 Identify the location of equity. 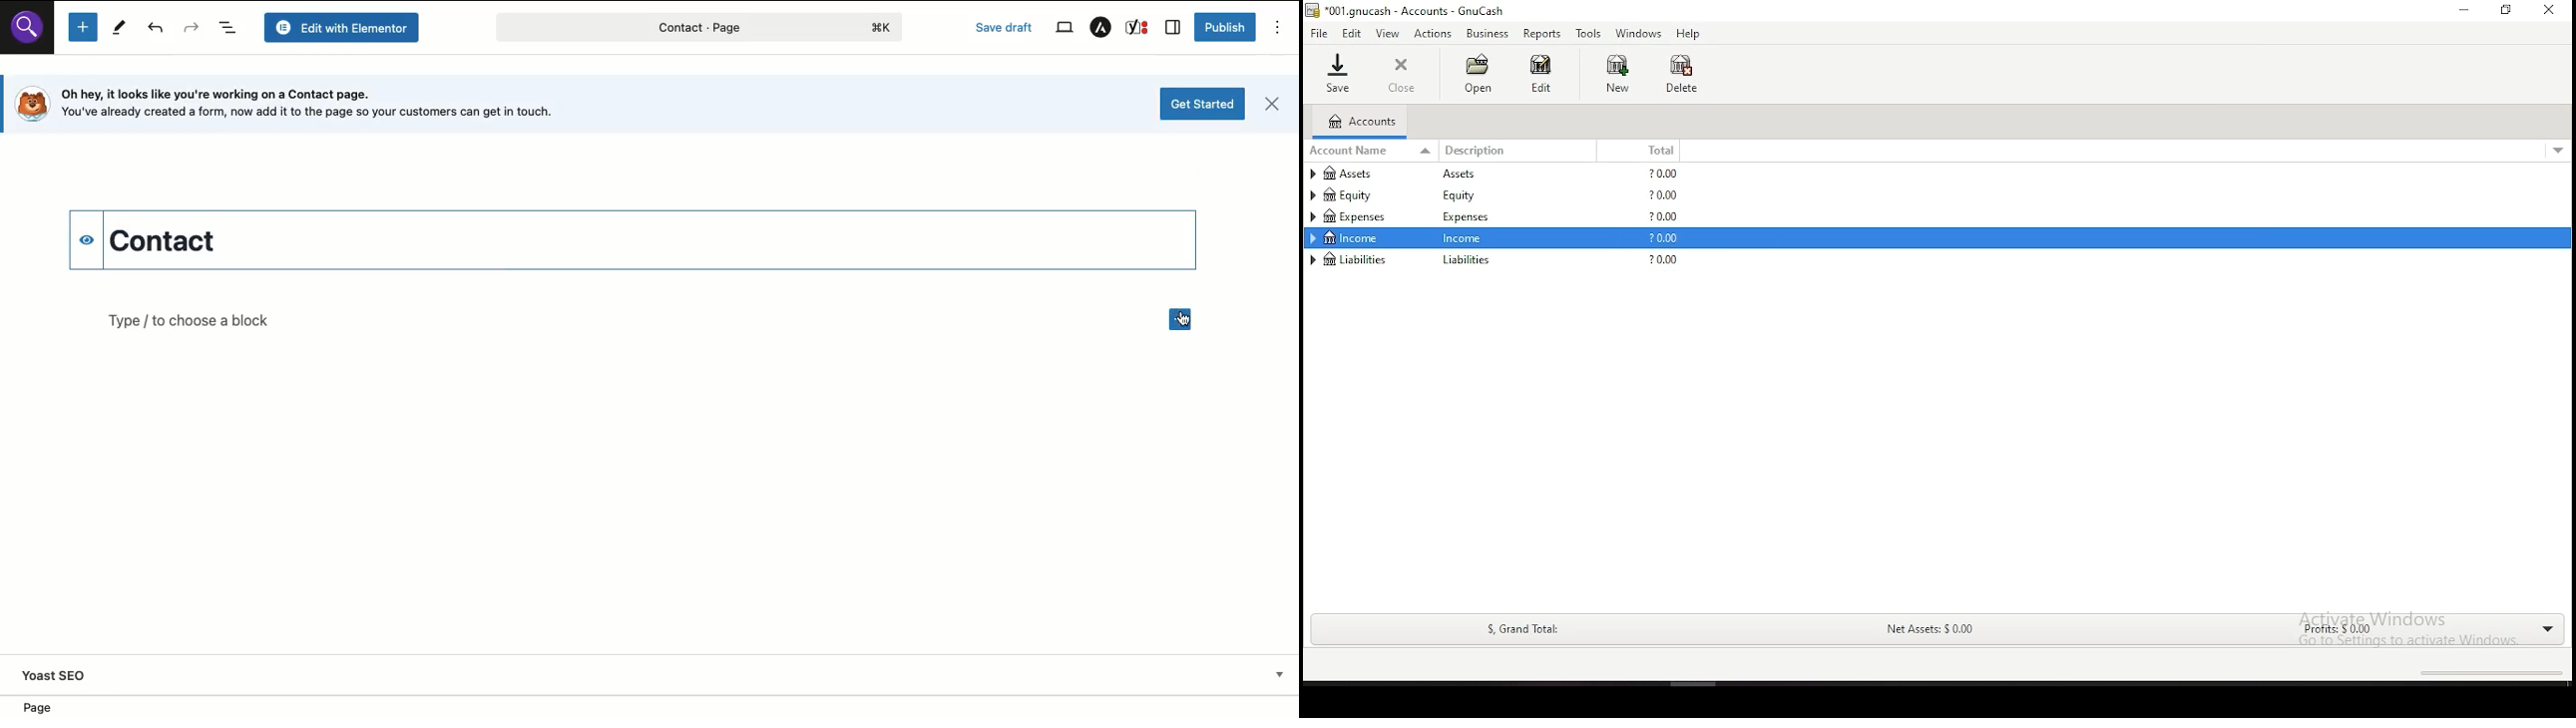
(1357, 194).